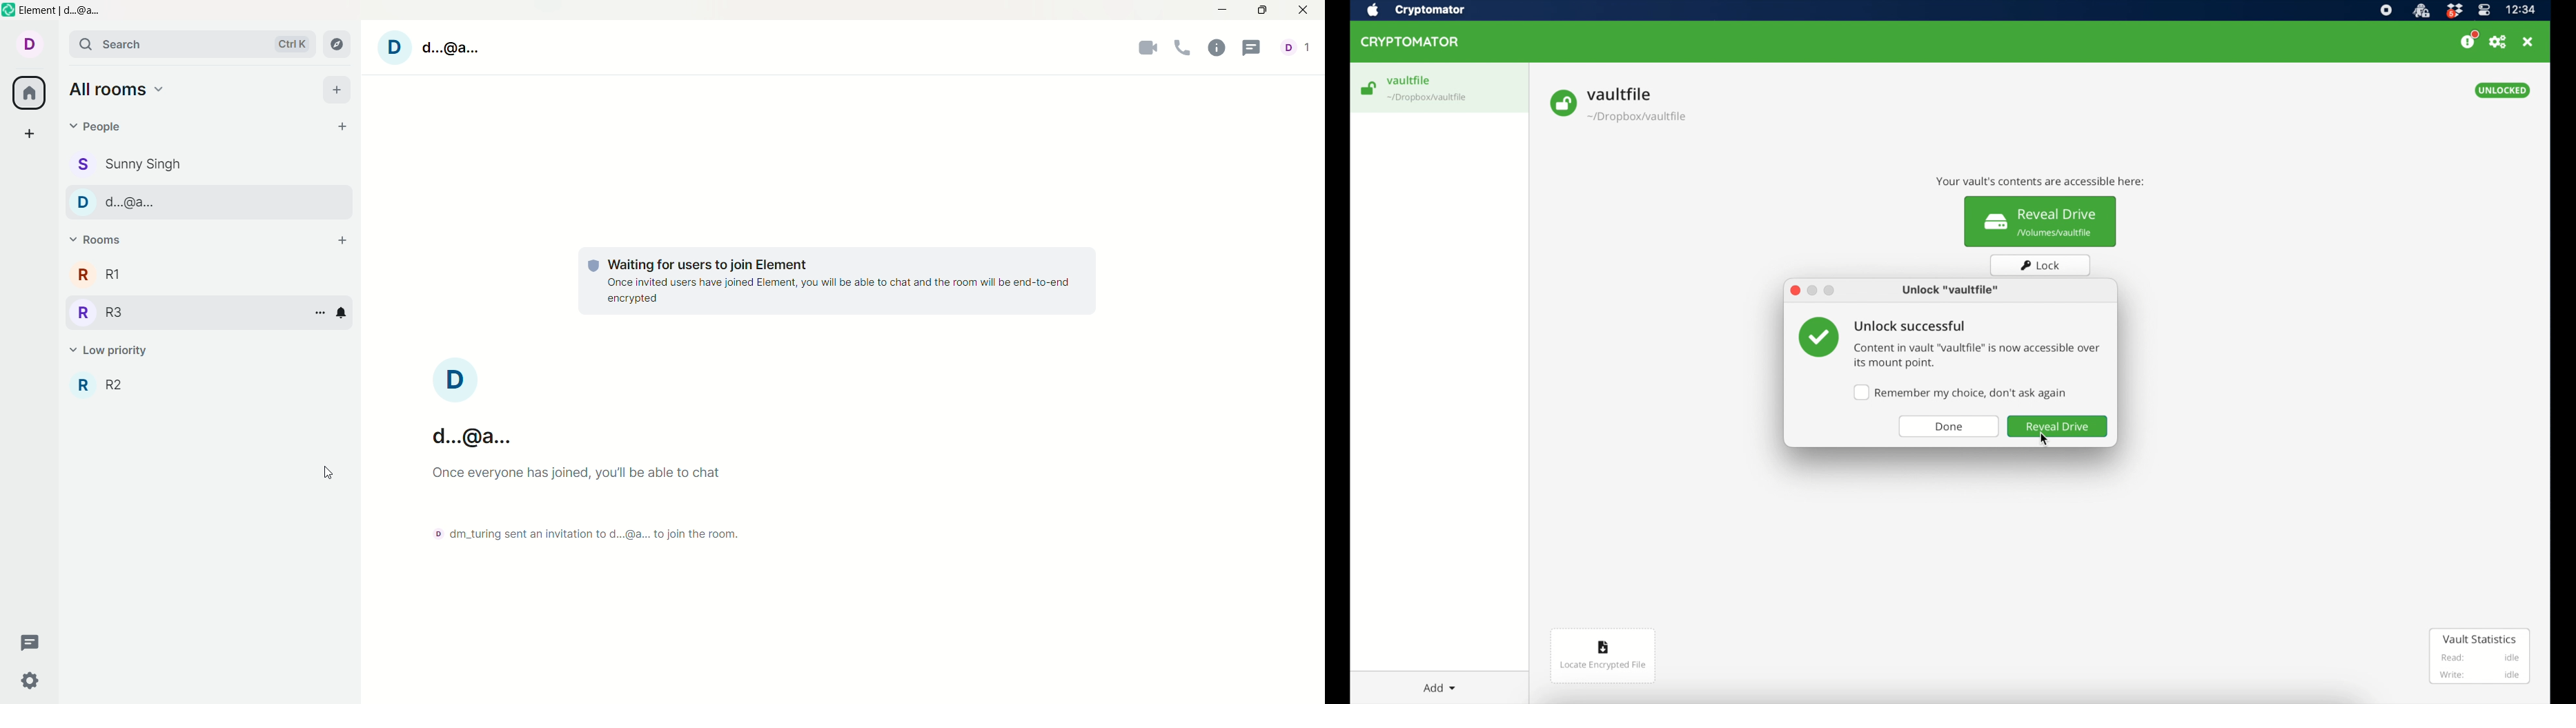 The width and height of the screenshot is (2576, 728). I want to click on video call, so click(1152, 49).